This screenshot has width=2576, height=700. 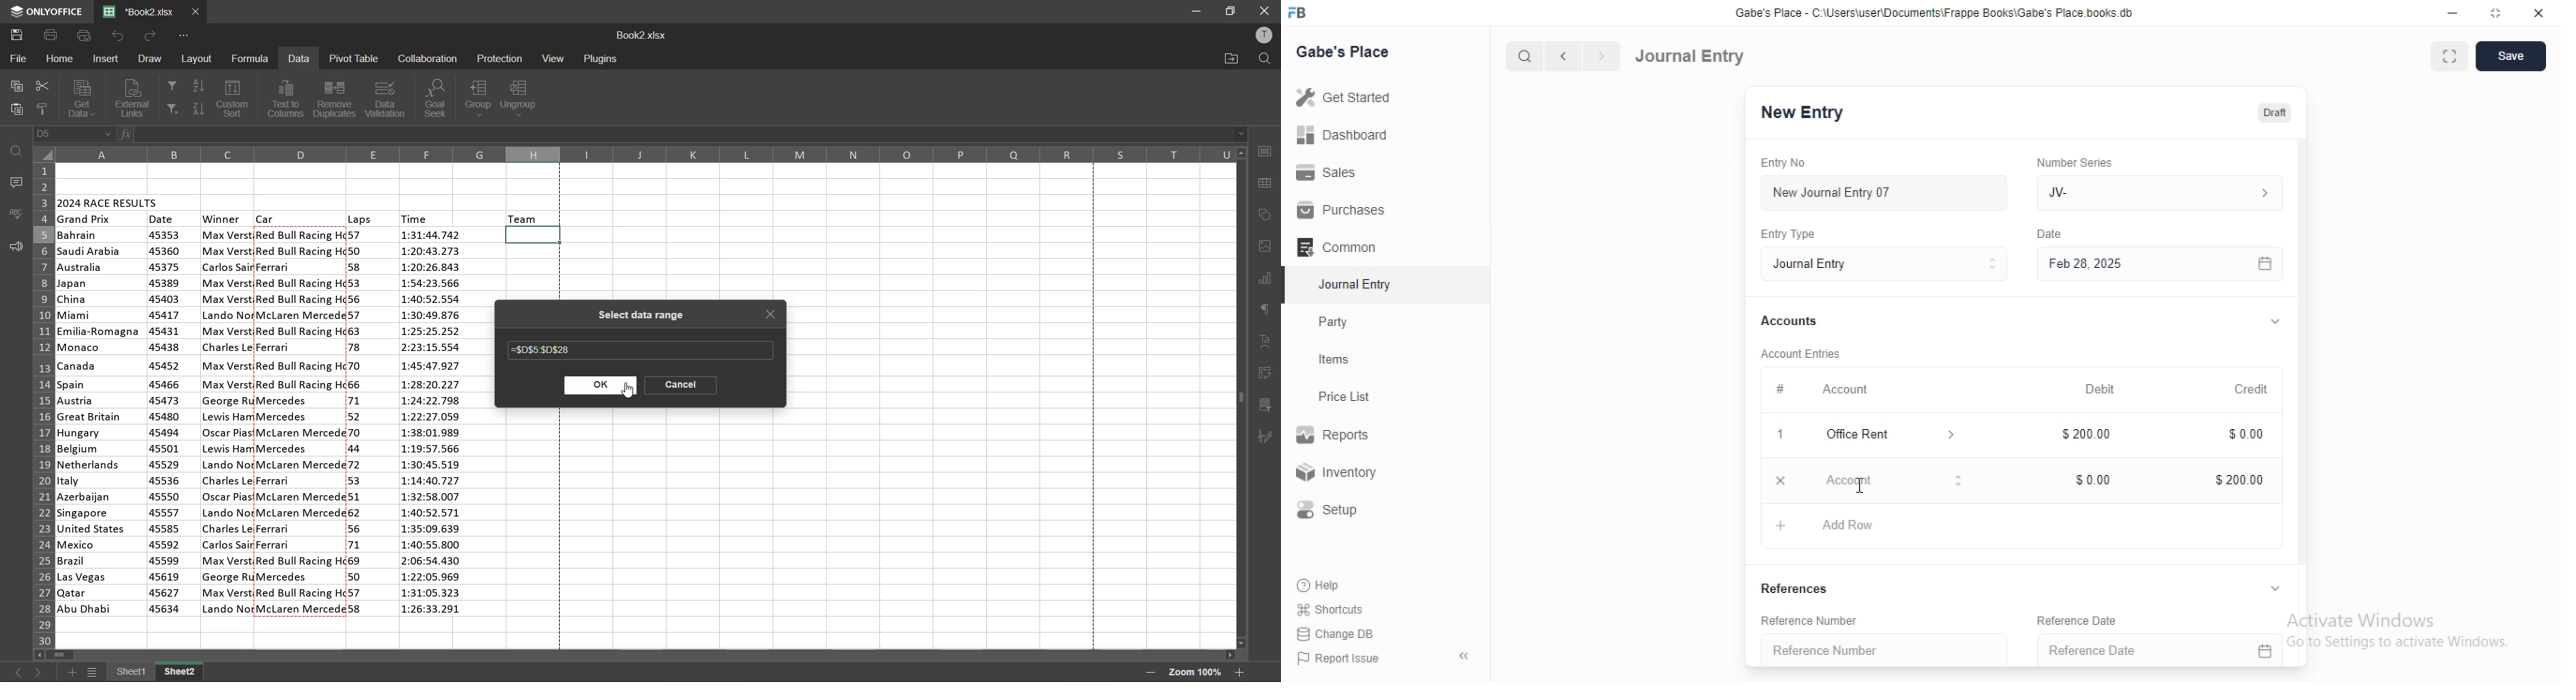 I want to click on pivot table, so click(x=1266, y=374).